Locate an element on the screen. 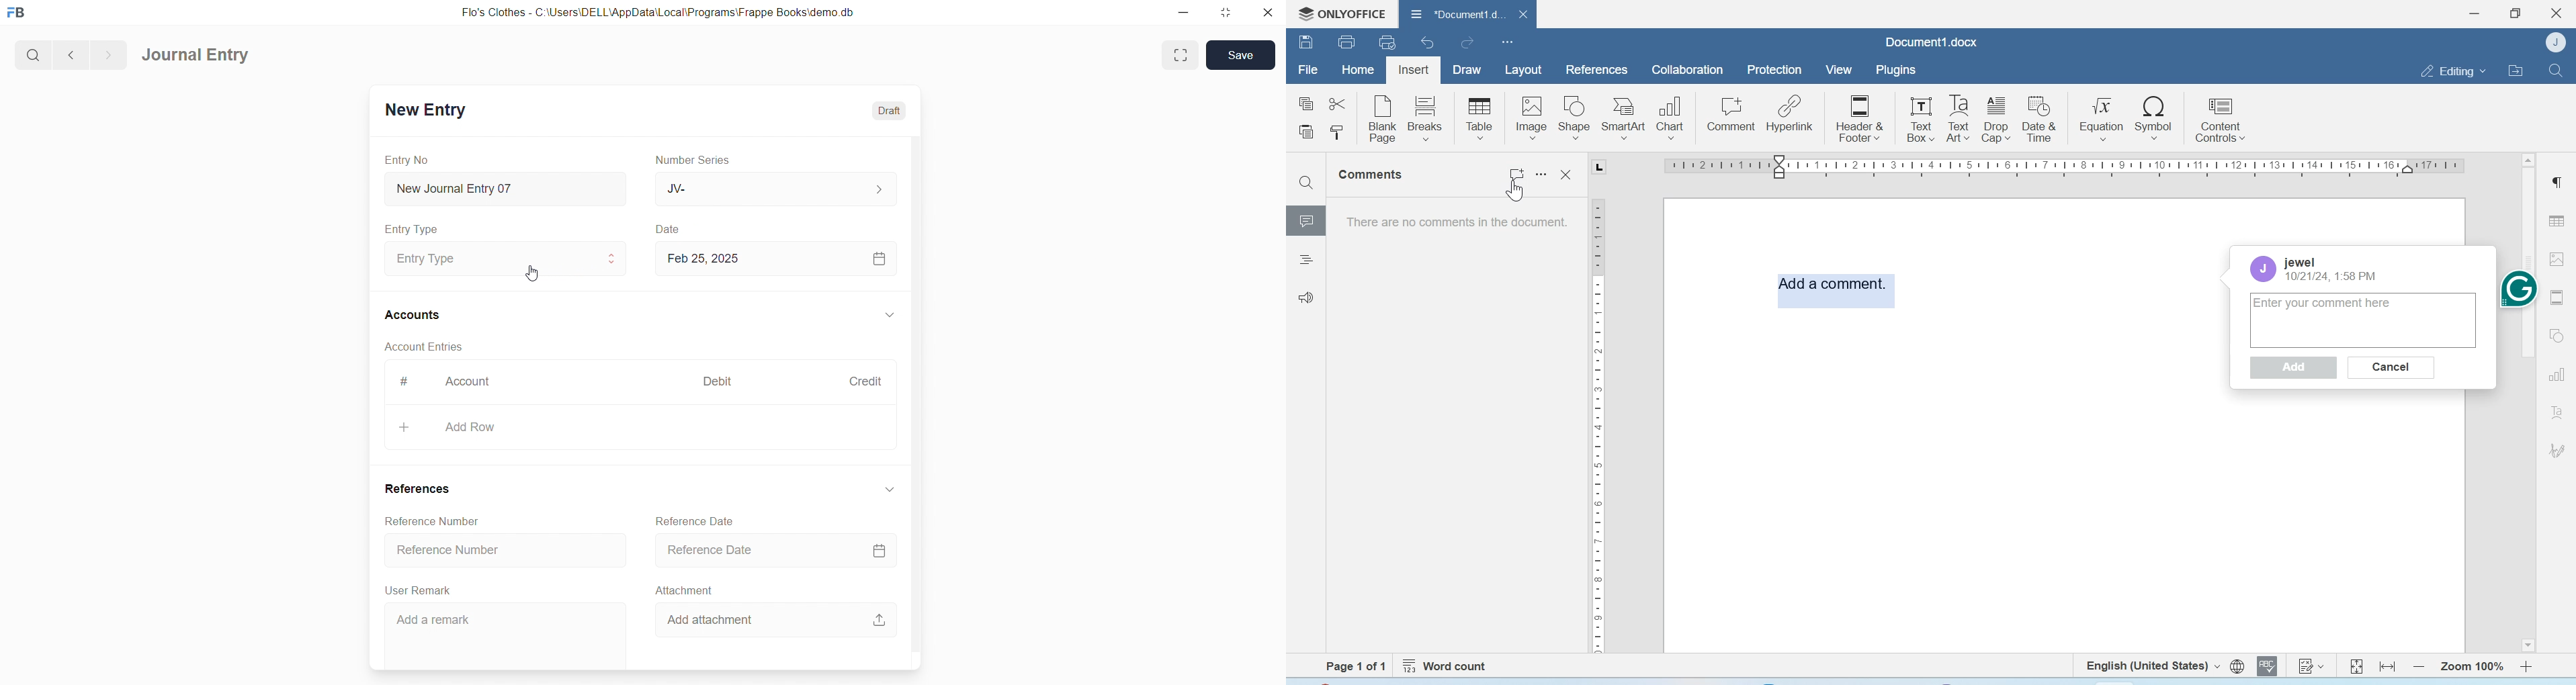 This screenshot has width=2576, height=700. vertical scroll bar is located at coordinates (915, 401).